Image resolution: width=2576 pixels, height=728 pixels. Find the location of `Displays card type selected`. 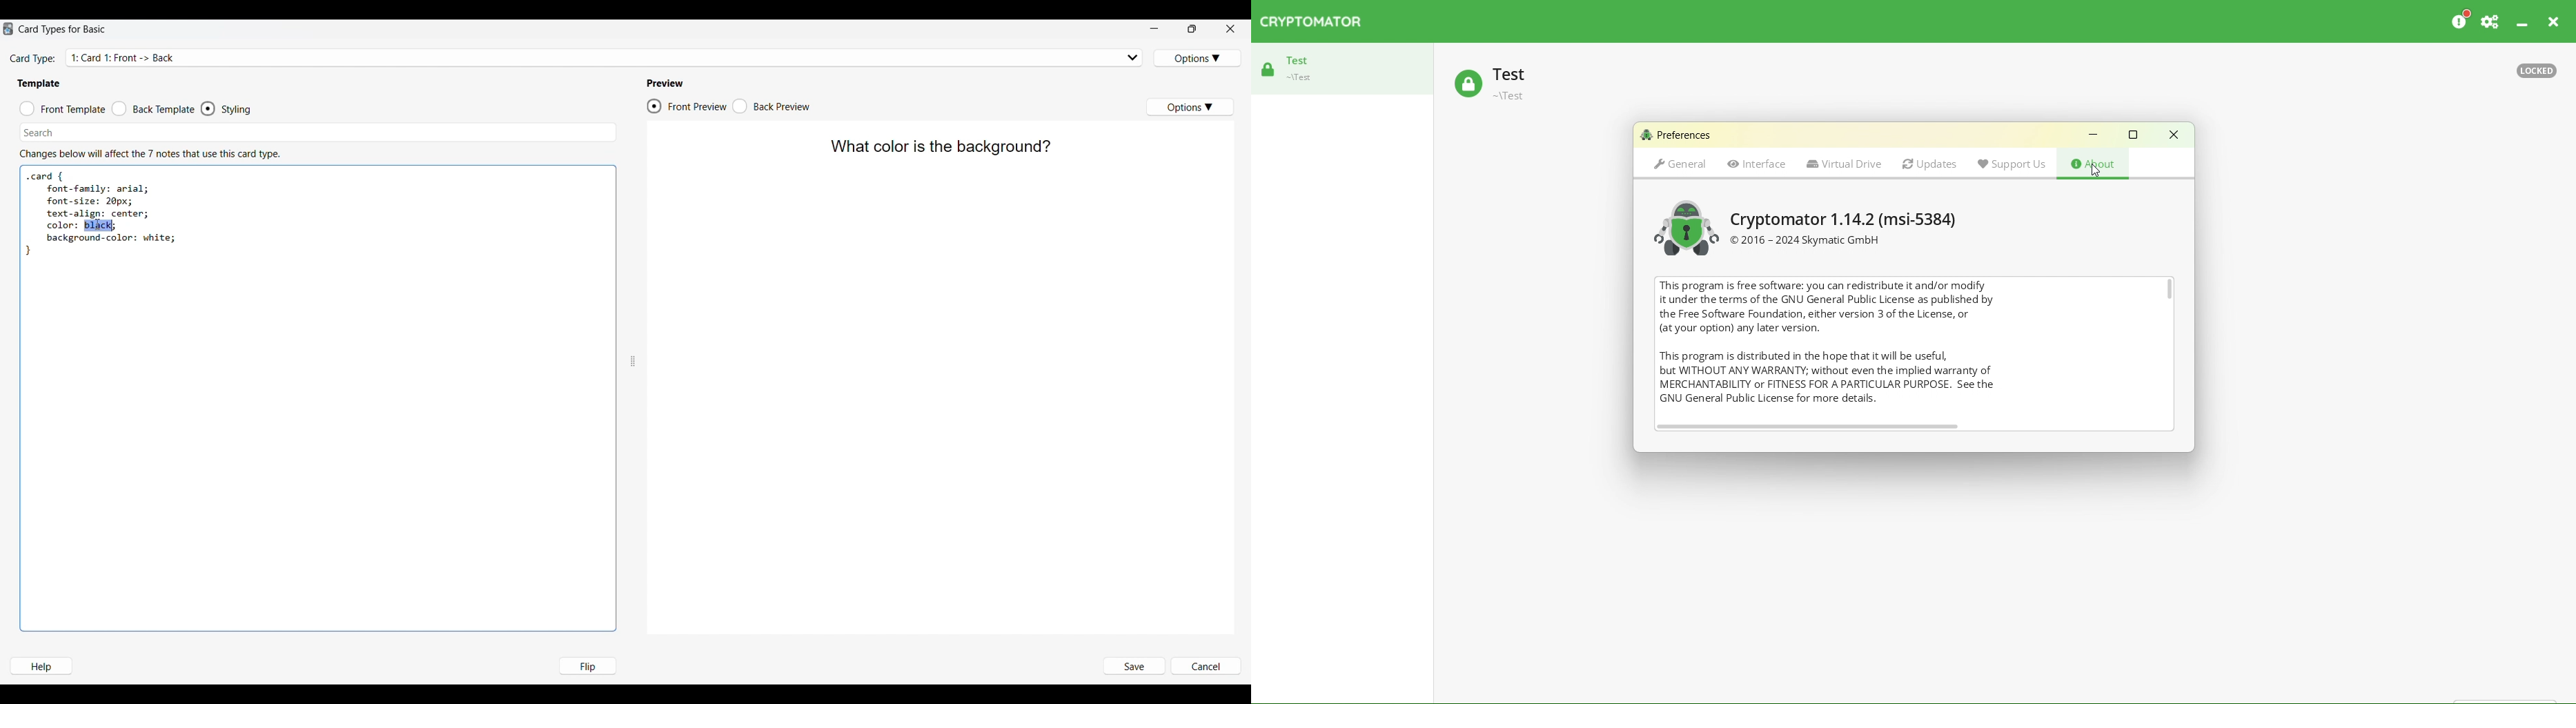

Displays card type selected is located at coordinates (606, 57).